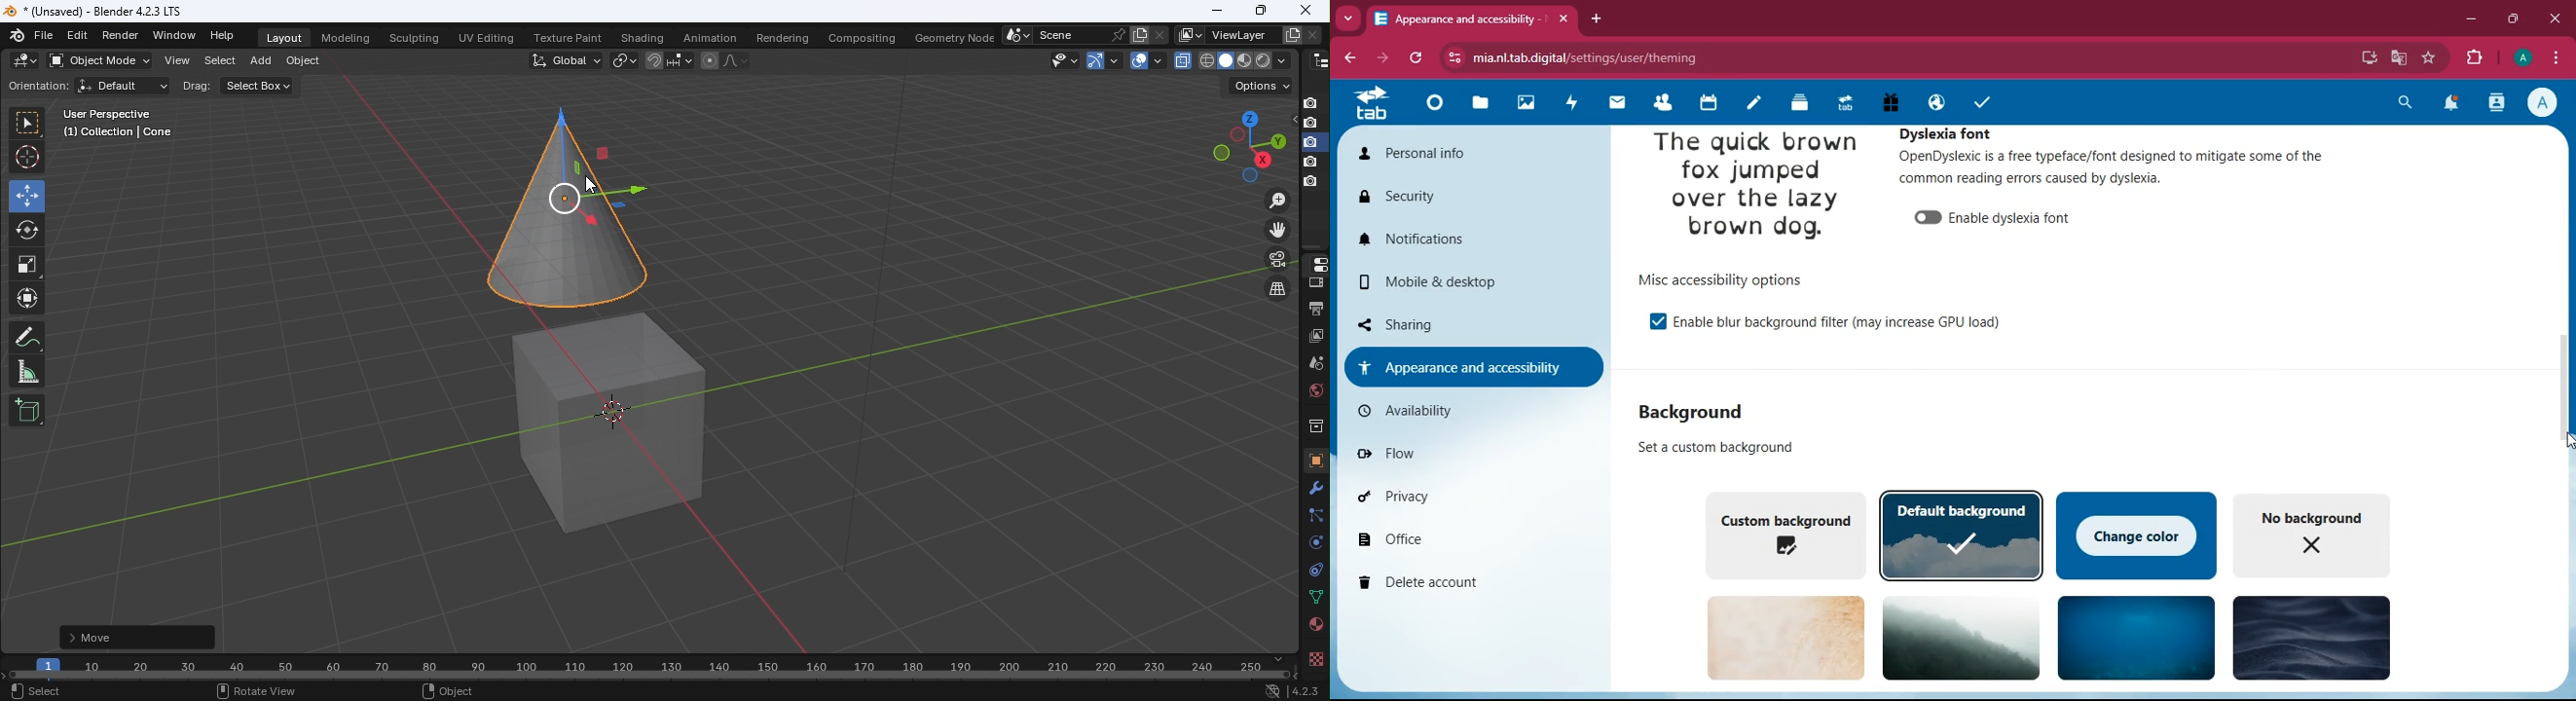 The image size is (2576, 728). I want to click on notifications, so click(1461, 239).